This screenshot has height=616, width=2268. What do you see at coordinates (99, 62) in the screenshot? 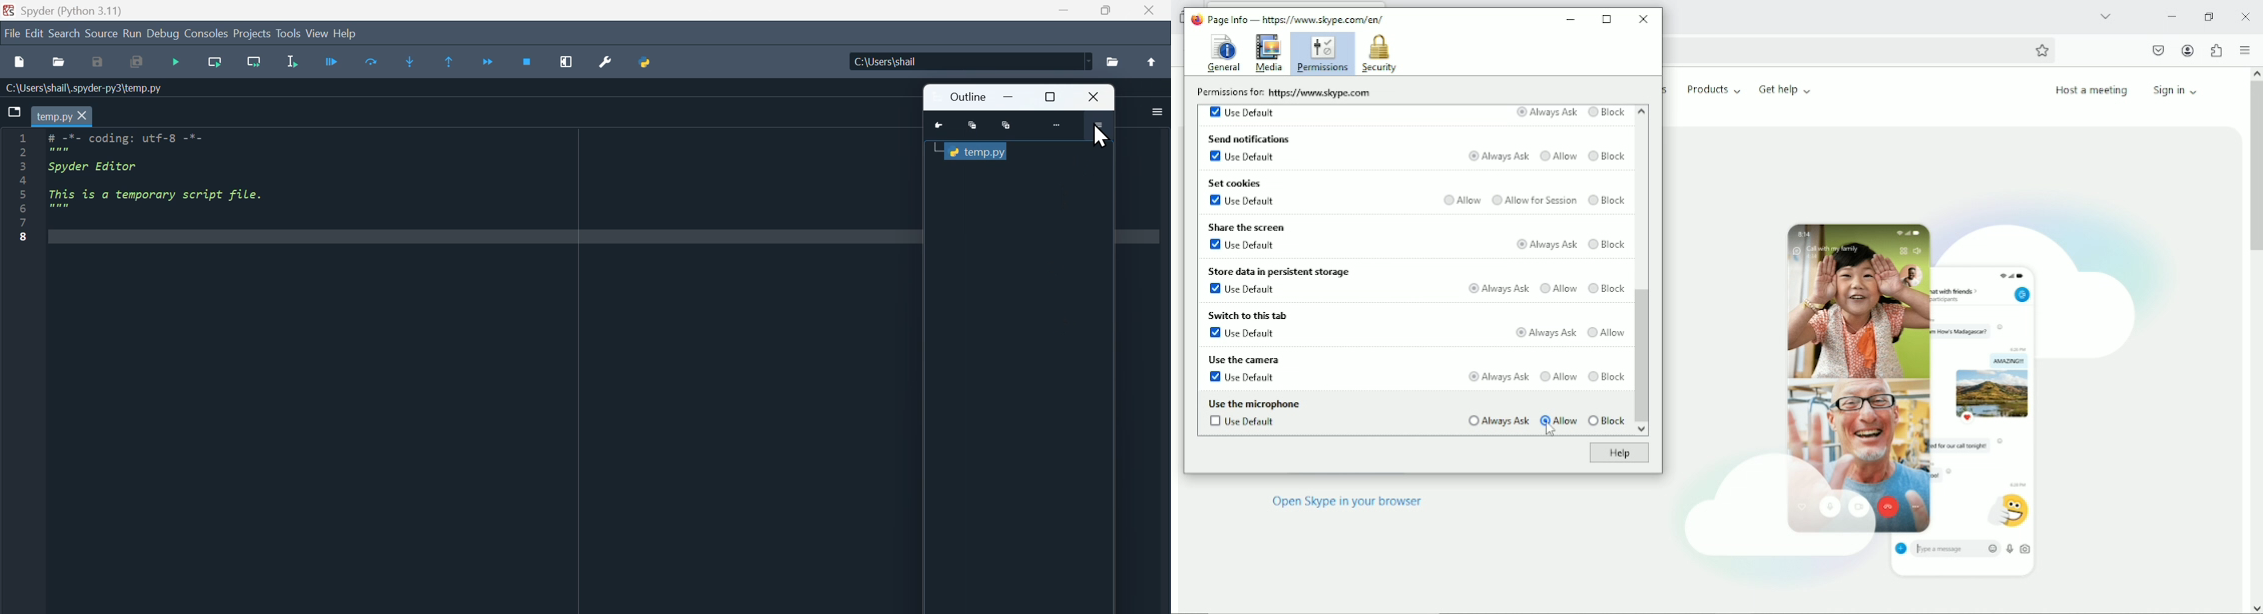
I see `save` at bounding box center [99, 62].